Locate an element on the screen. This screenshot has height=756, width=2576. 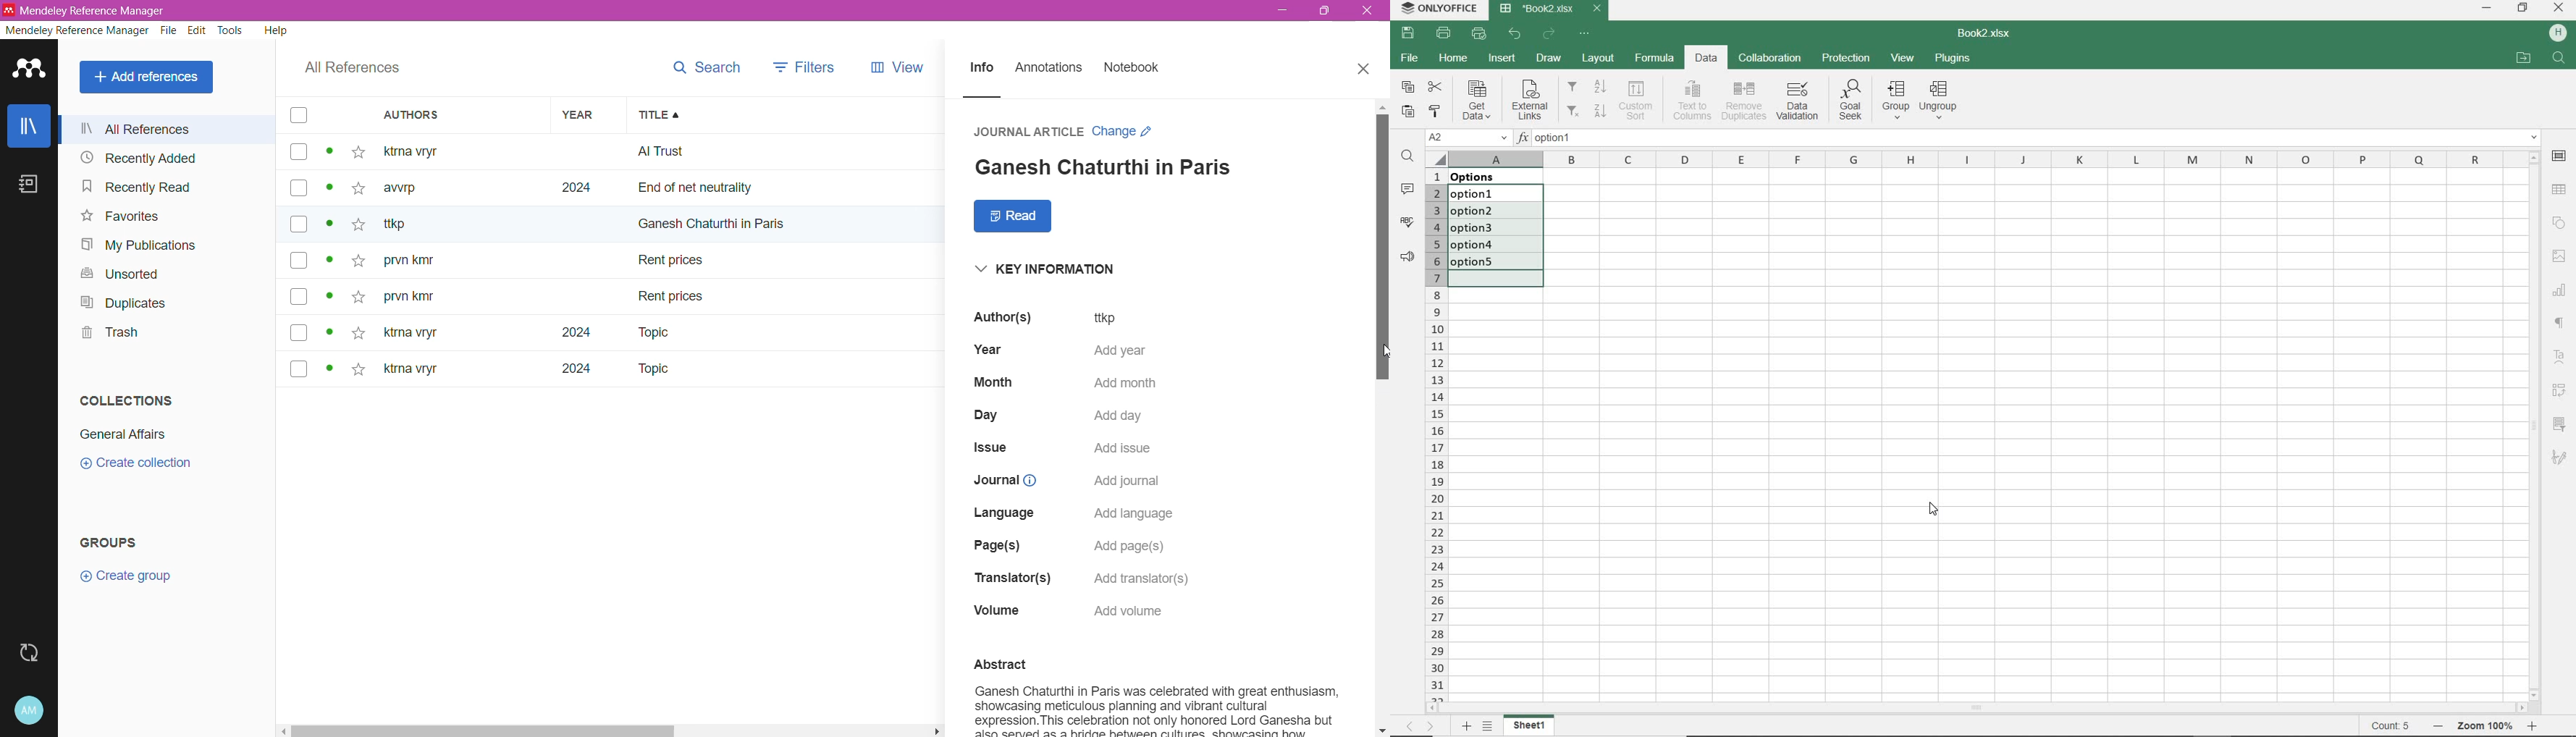
HOME is located at coordinates (1453, 61).